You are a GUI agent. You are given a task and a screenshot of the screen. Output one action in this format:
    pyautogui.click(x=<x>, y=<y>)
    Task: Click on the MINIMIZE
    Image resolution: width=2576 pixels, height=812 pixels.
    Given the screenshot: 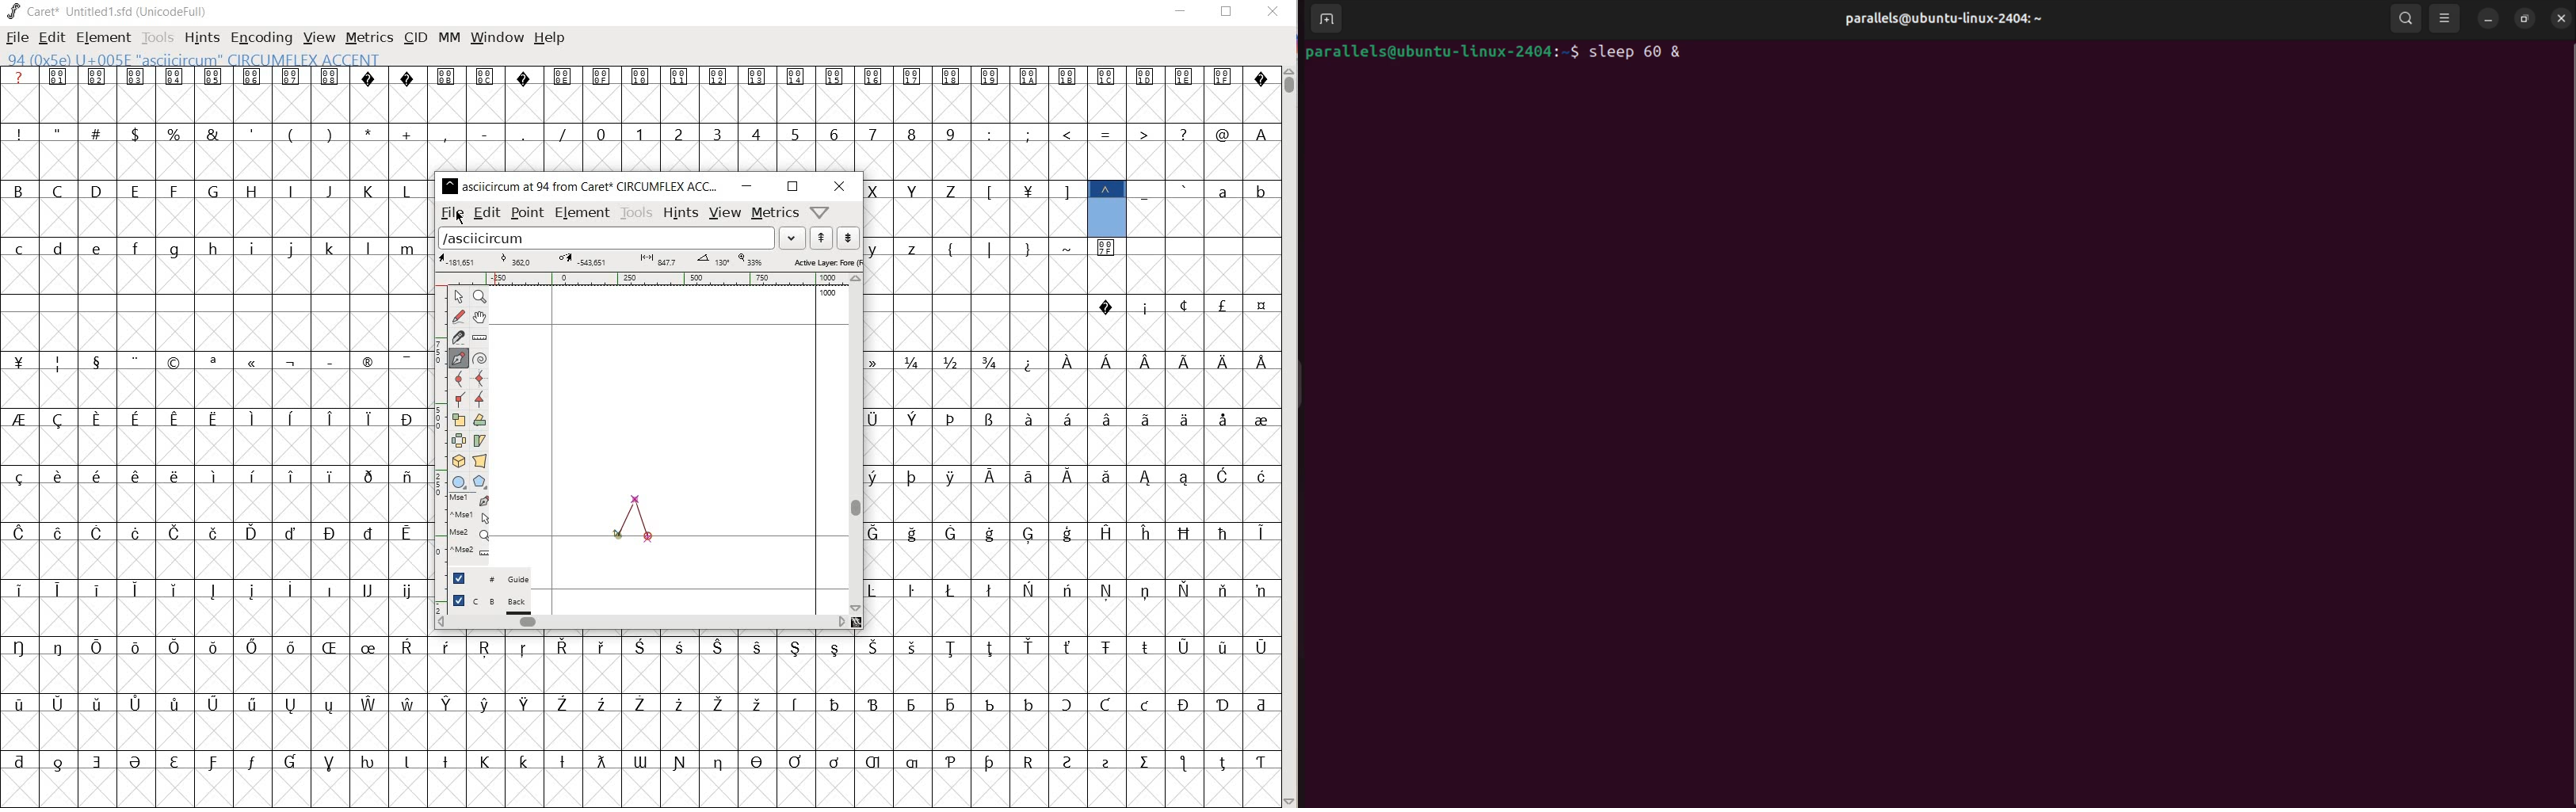 What is the action you would take?
    pyautogui.click(x=1181, y=10)
    